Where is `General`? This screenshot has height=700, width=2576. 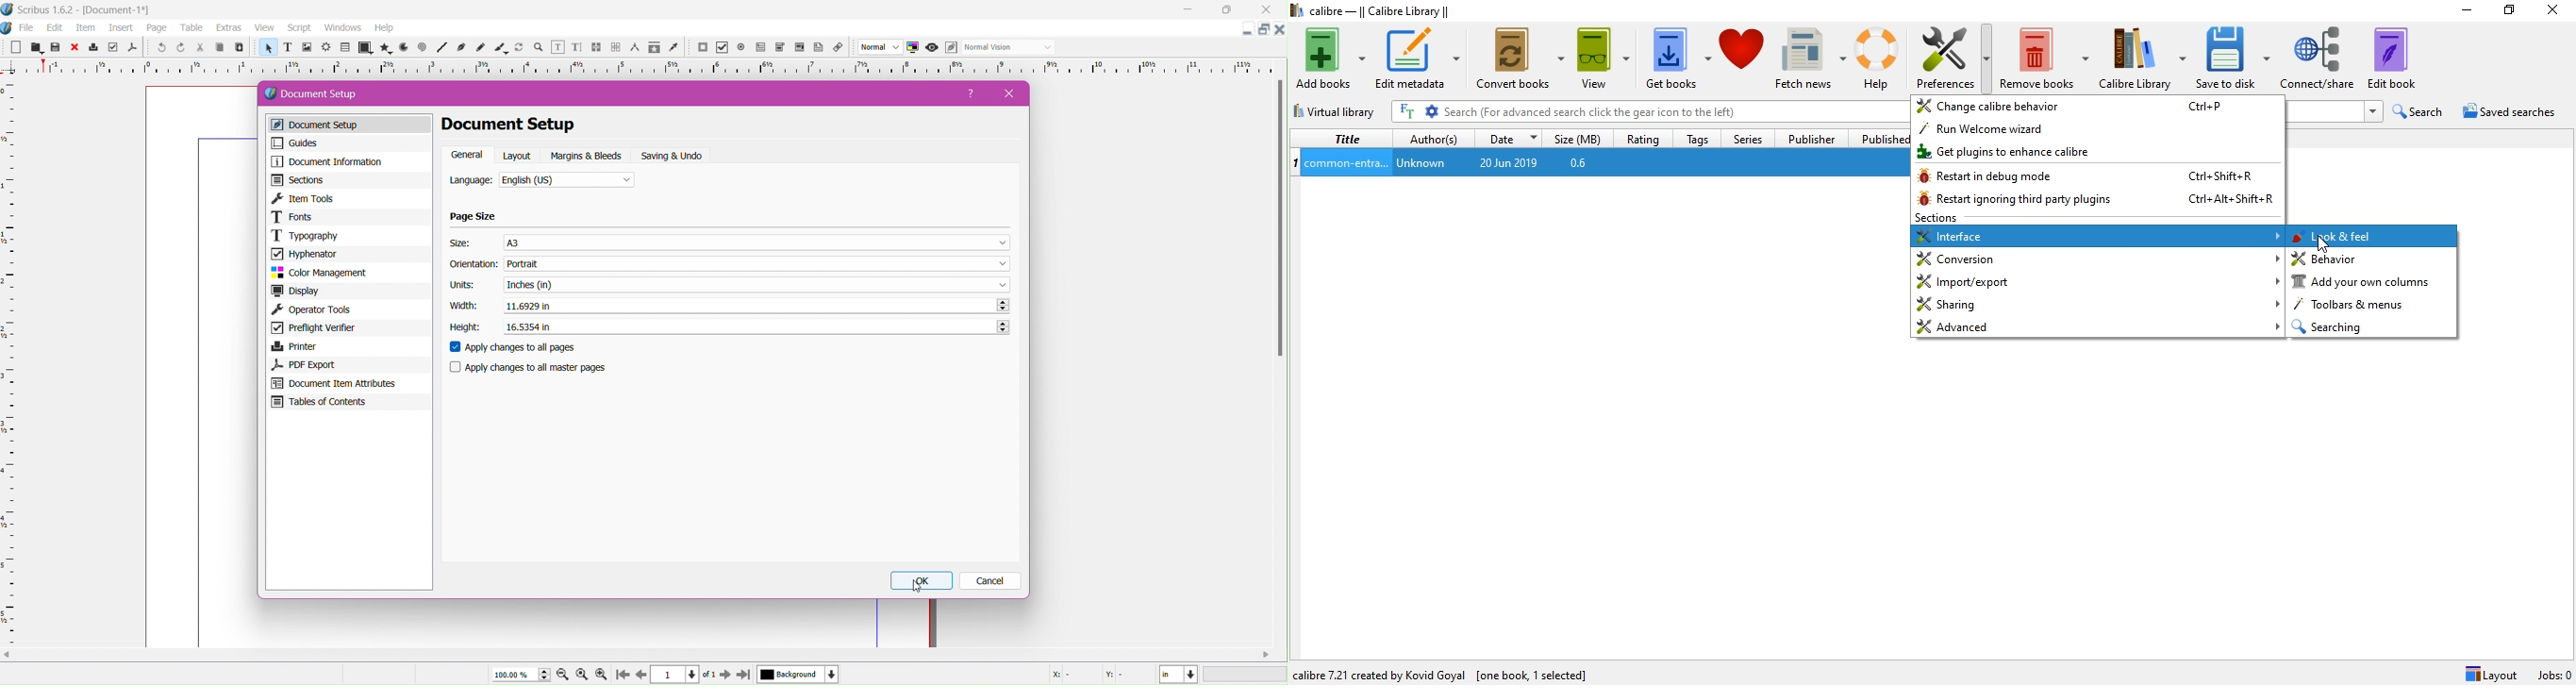
General is located at coordinates (467, 155).